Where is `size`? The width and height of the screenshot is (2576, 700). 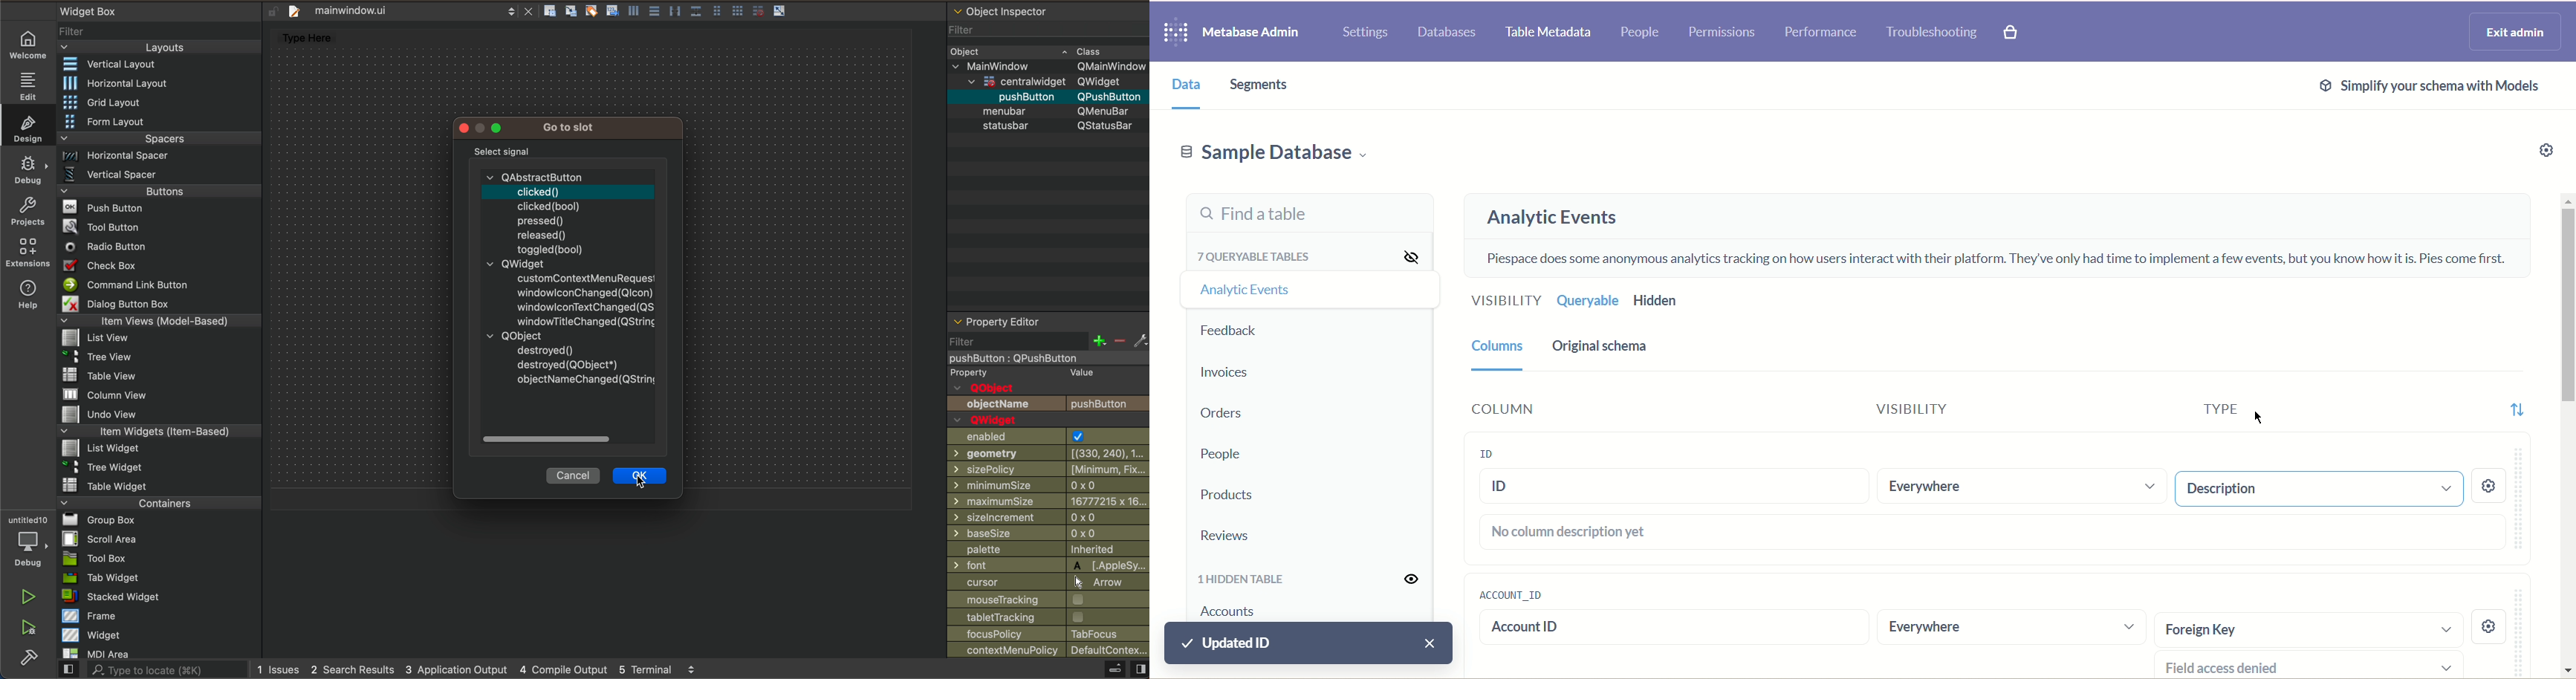 size is located at coordinates (1049, 517).